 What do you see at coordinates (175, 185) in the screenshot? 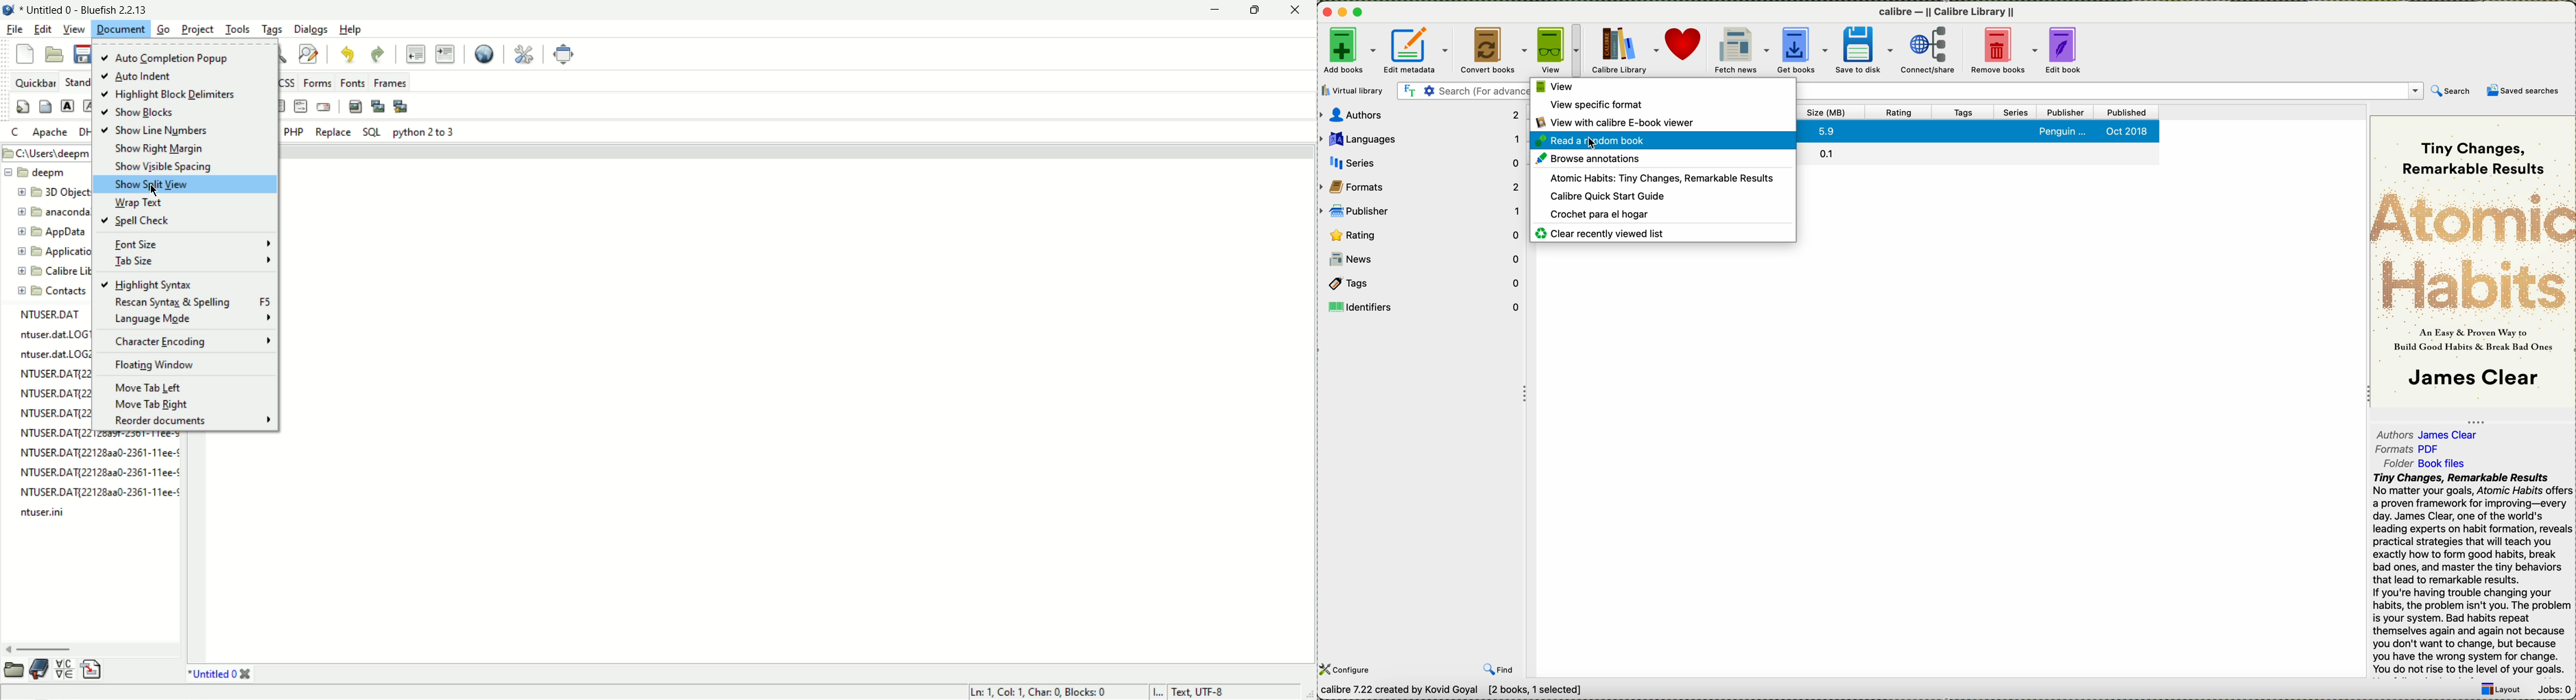
I see `show split view` at bounding box center [175, 185].